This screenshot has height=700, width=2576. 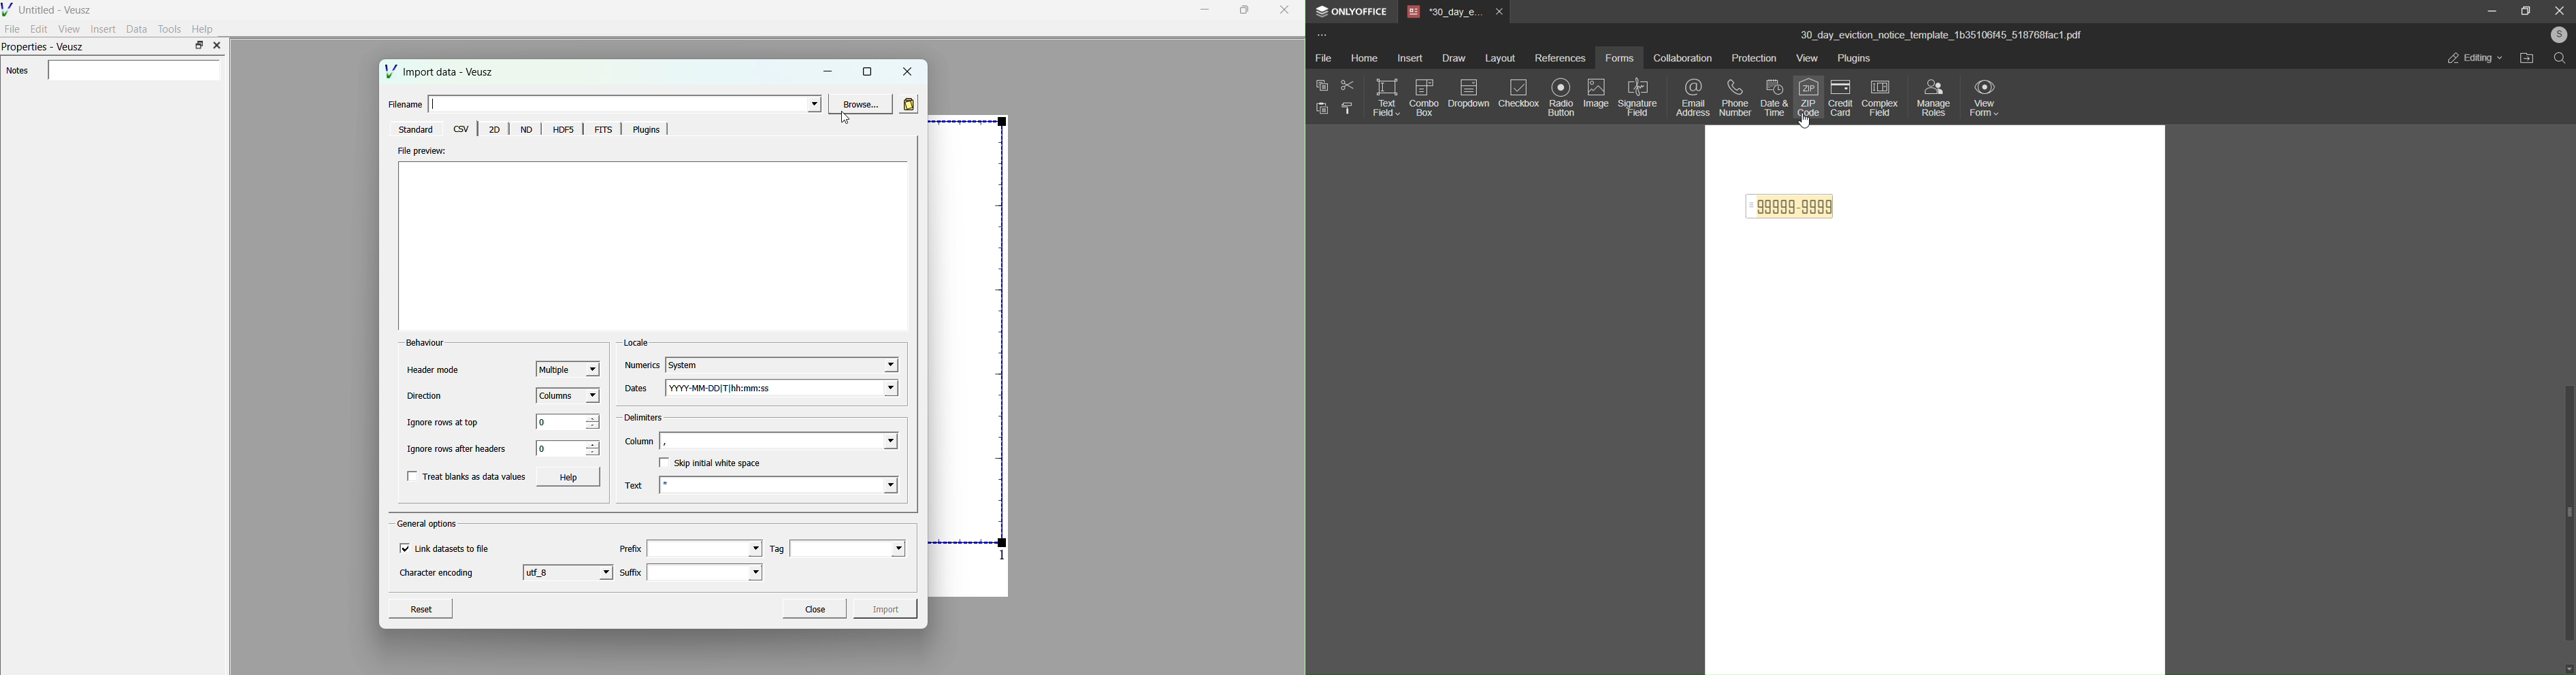 What do you see at coordinates (1806, 97) in the screenshot?
I see `zip code` at bounding box center [1806, 97].